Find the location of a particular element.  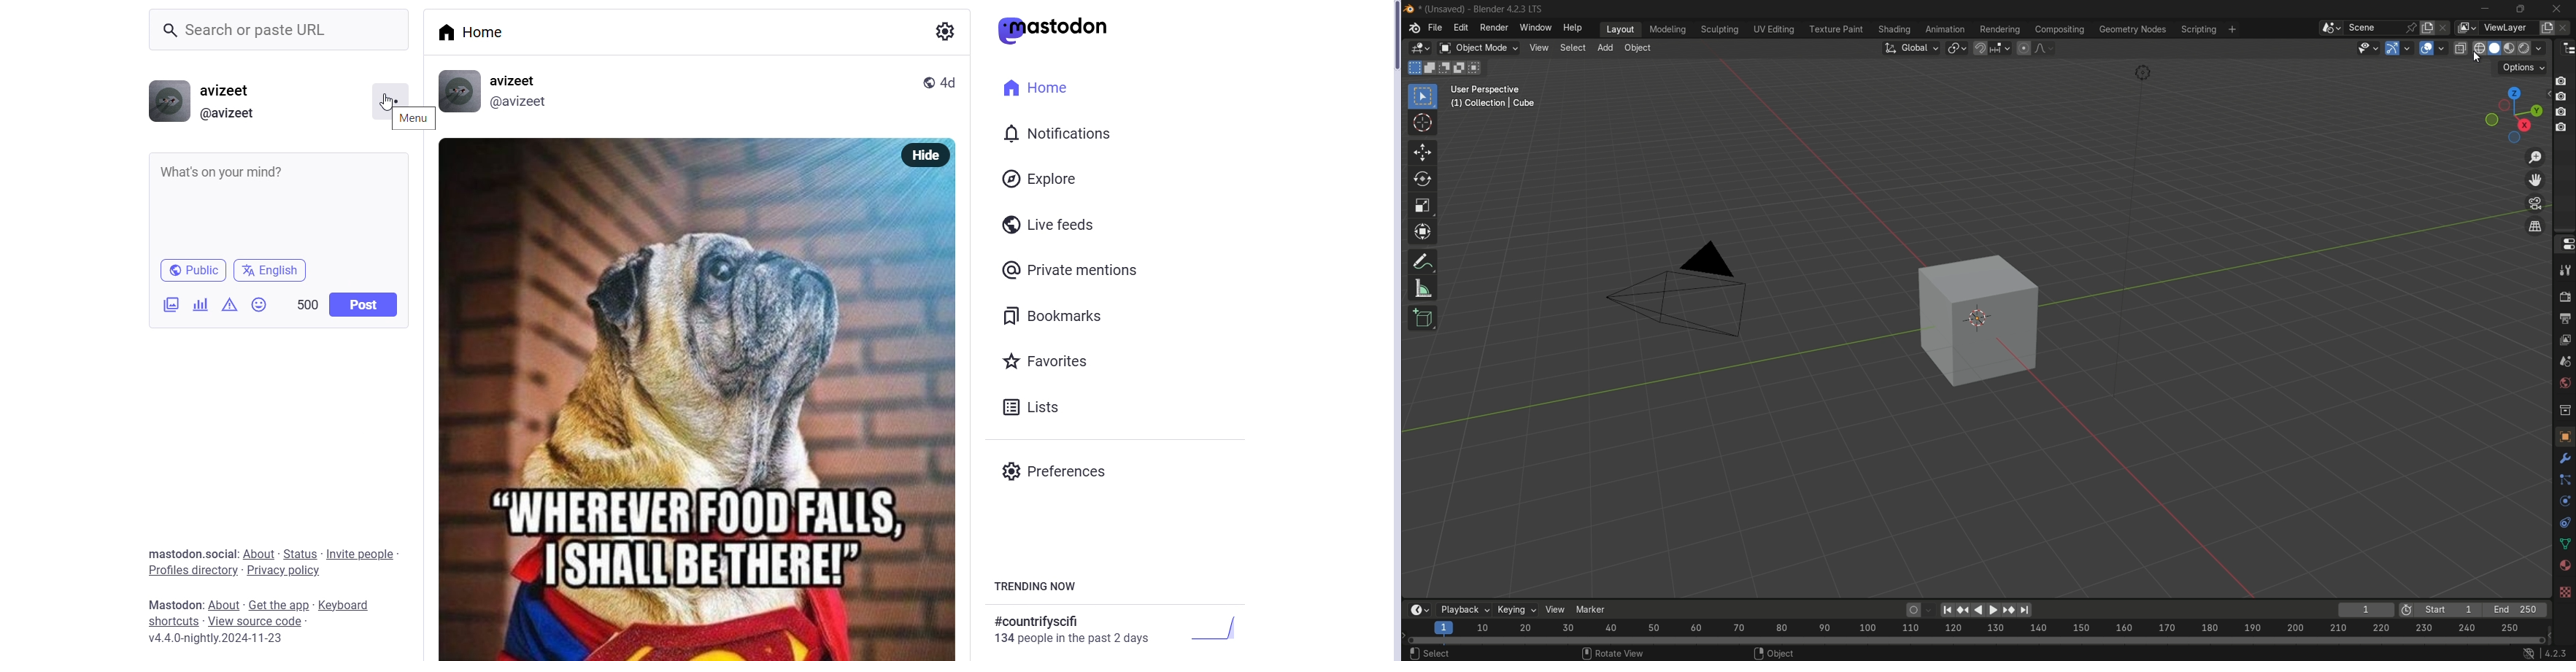

preferences is located at coordinates (1058, 470).